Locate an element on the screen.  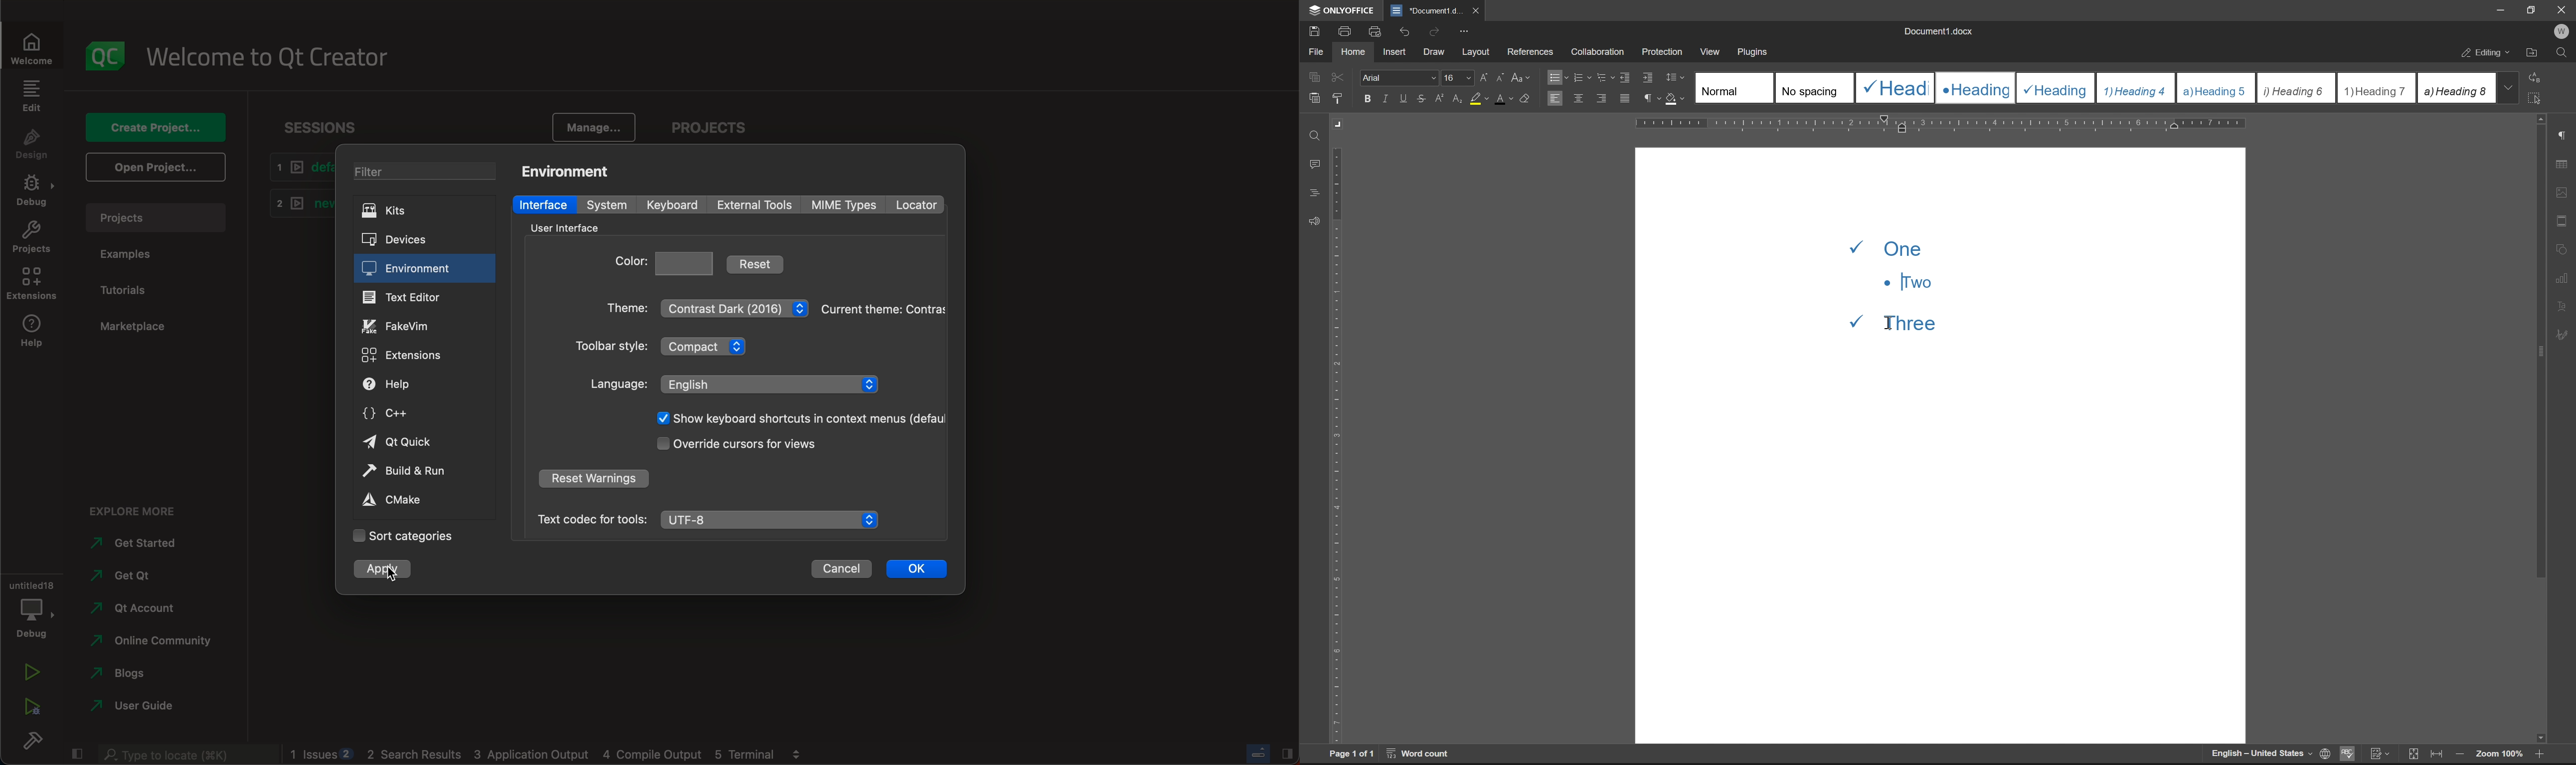
account is located at coordinates (146, 606).